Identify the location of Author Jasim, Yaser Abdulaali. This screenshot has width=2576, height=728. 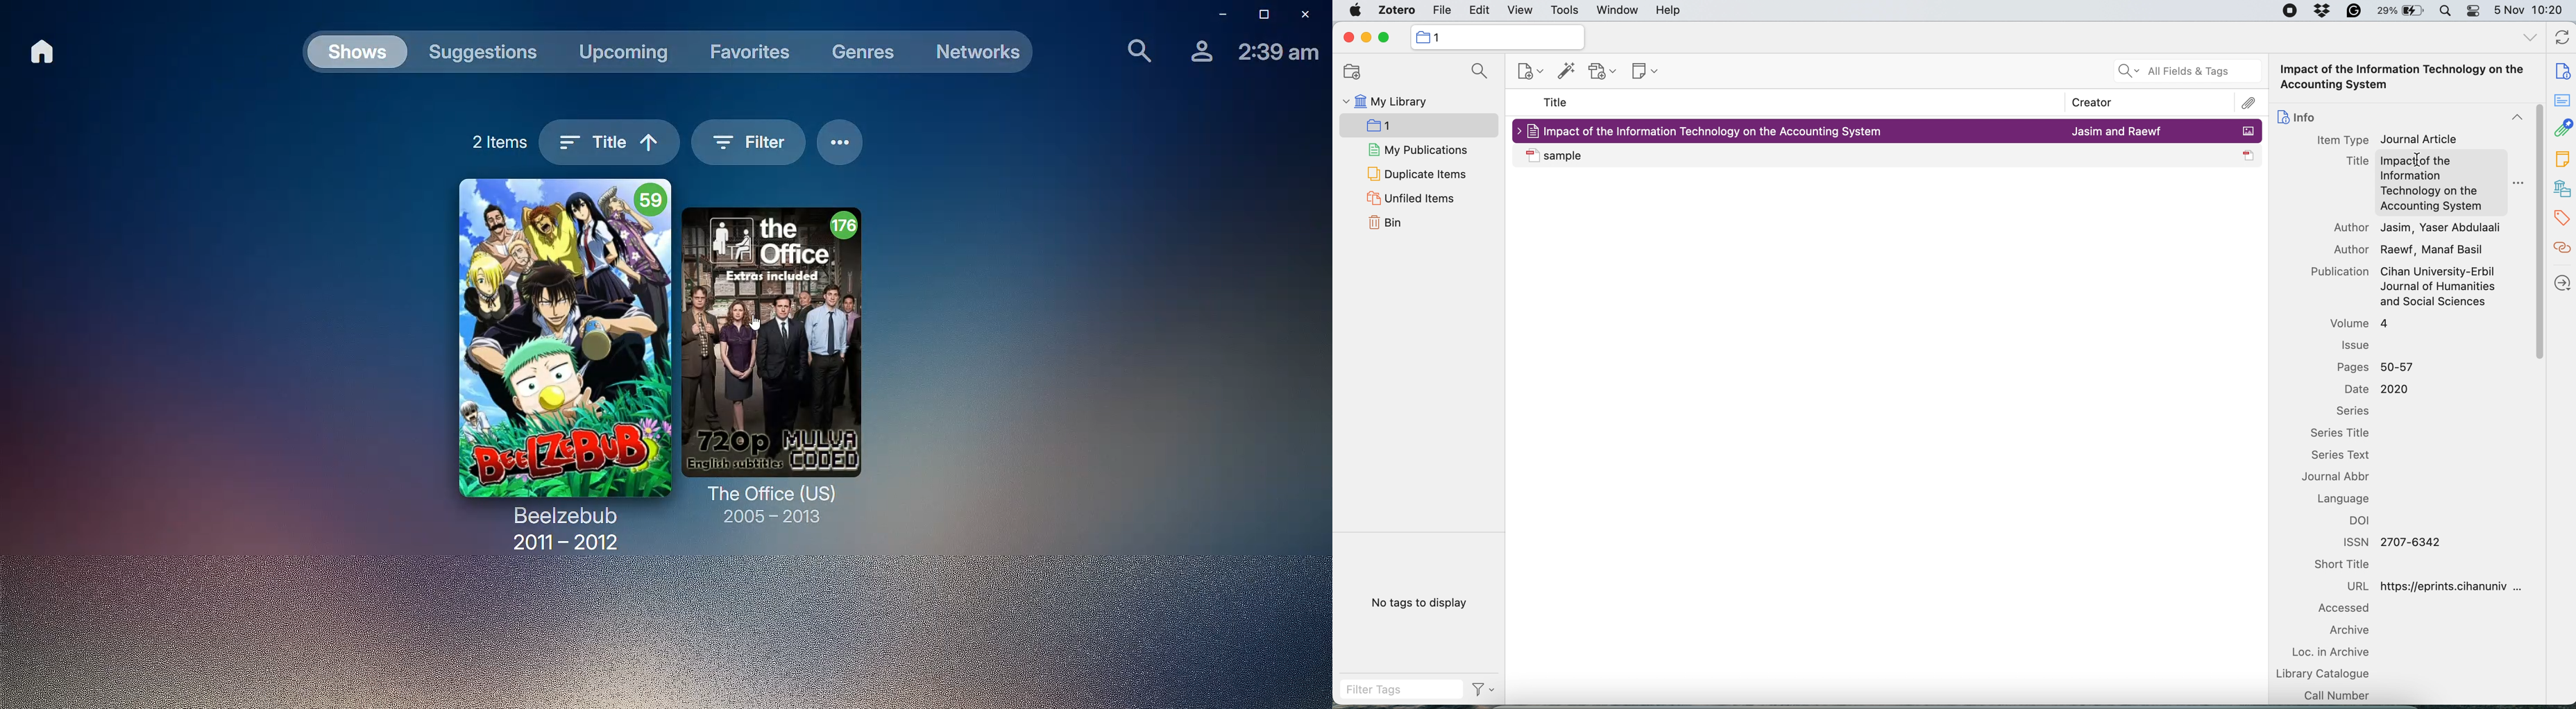
(2419, 228).